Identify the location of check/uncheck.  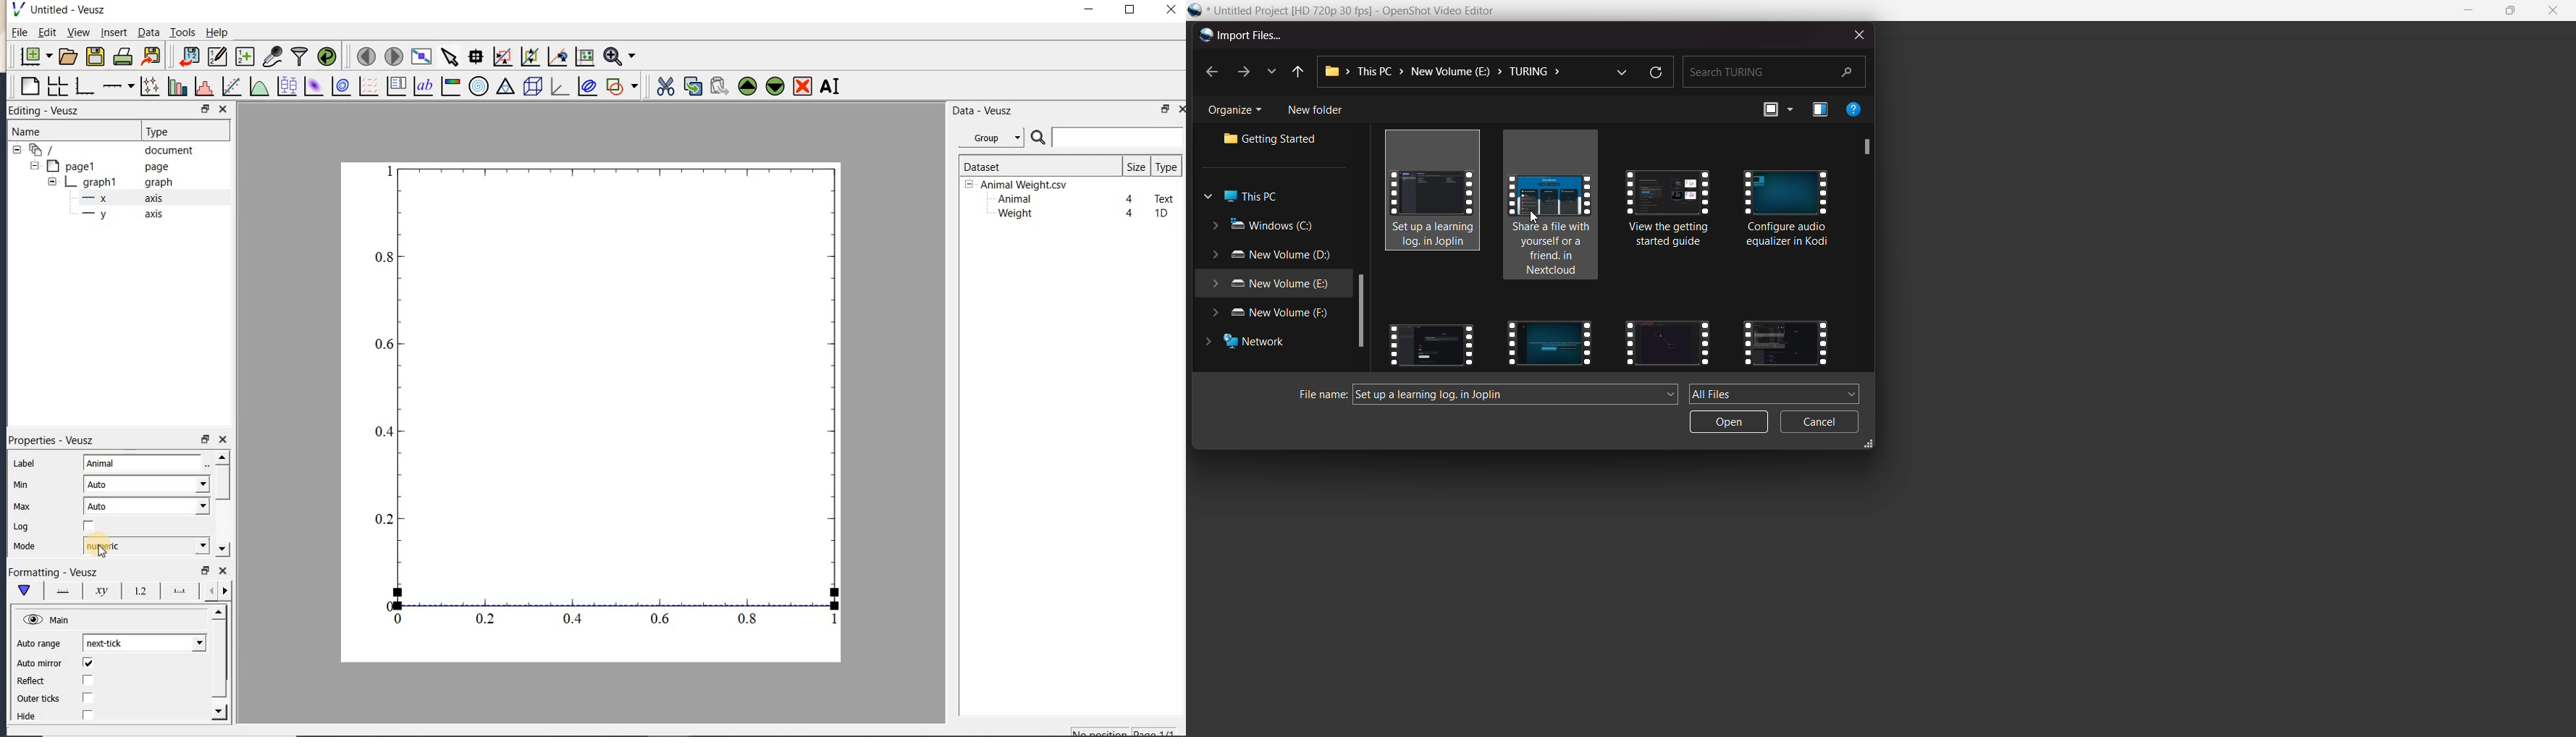
(88, 697).